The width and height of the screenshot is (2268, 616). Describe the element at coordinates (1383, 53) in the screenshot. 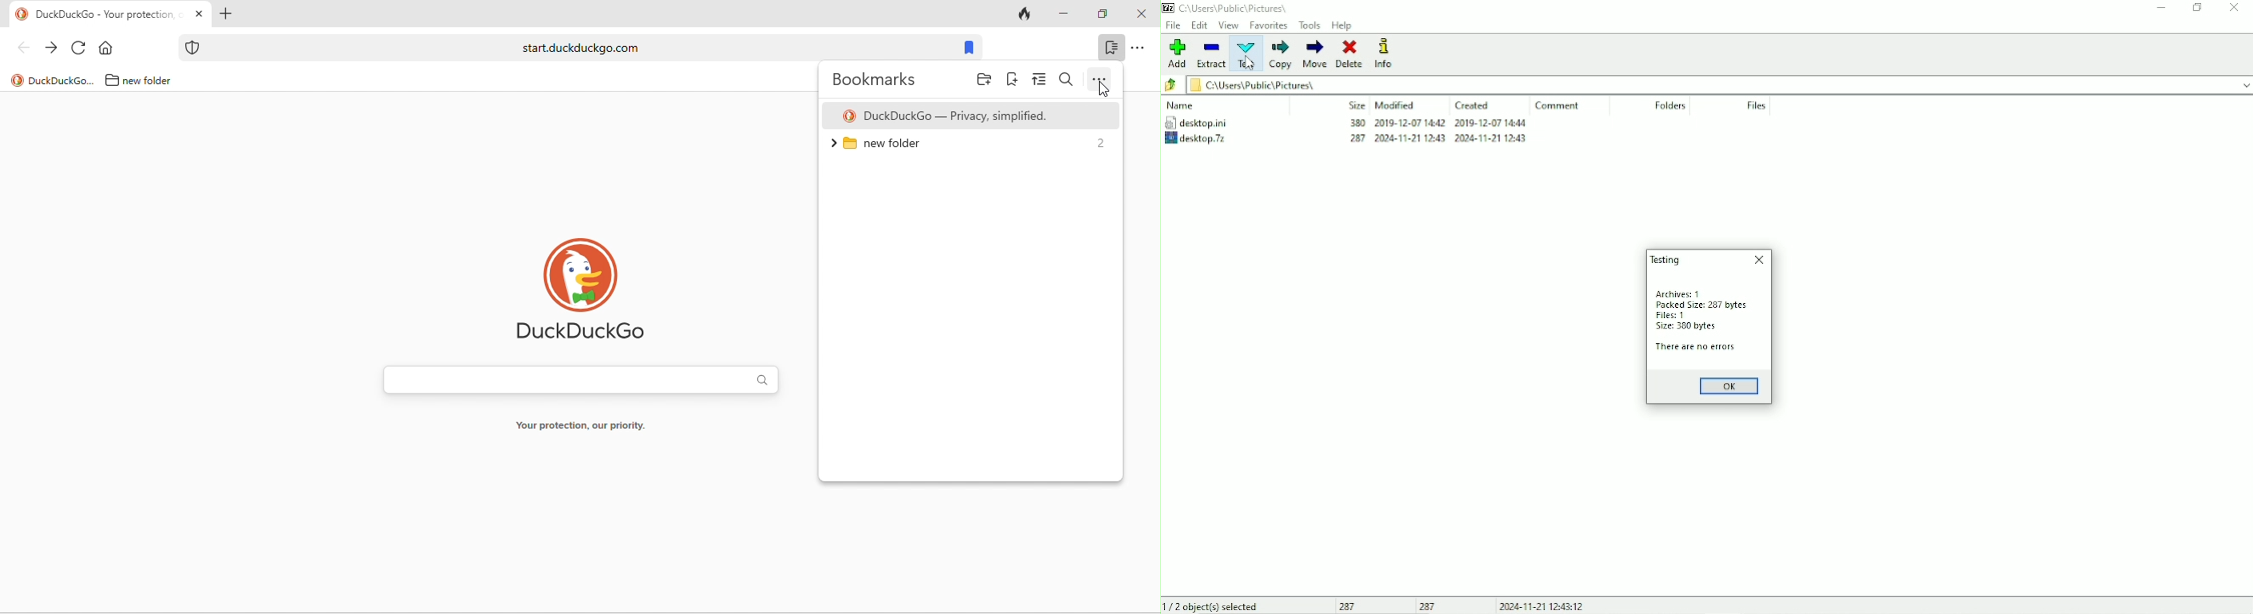

I see `Info` at that location.